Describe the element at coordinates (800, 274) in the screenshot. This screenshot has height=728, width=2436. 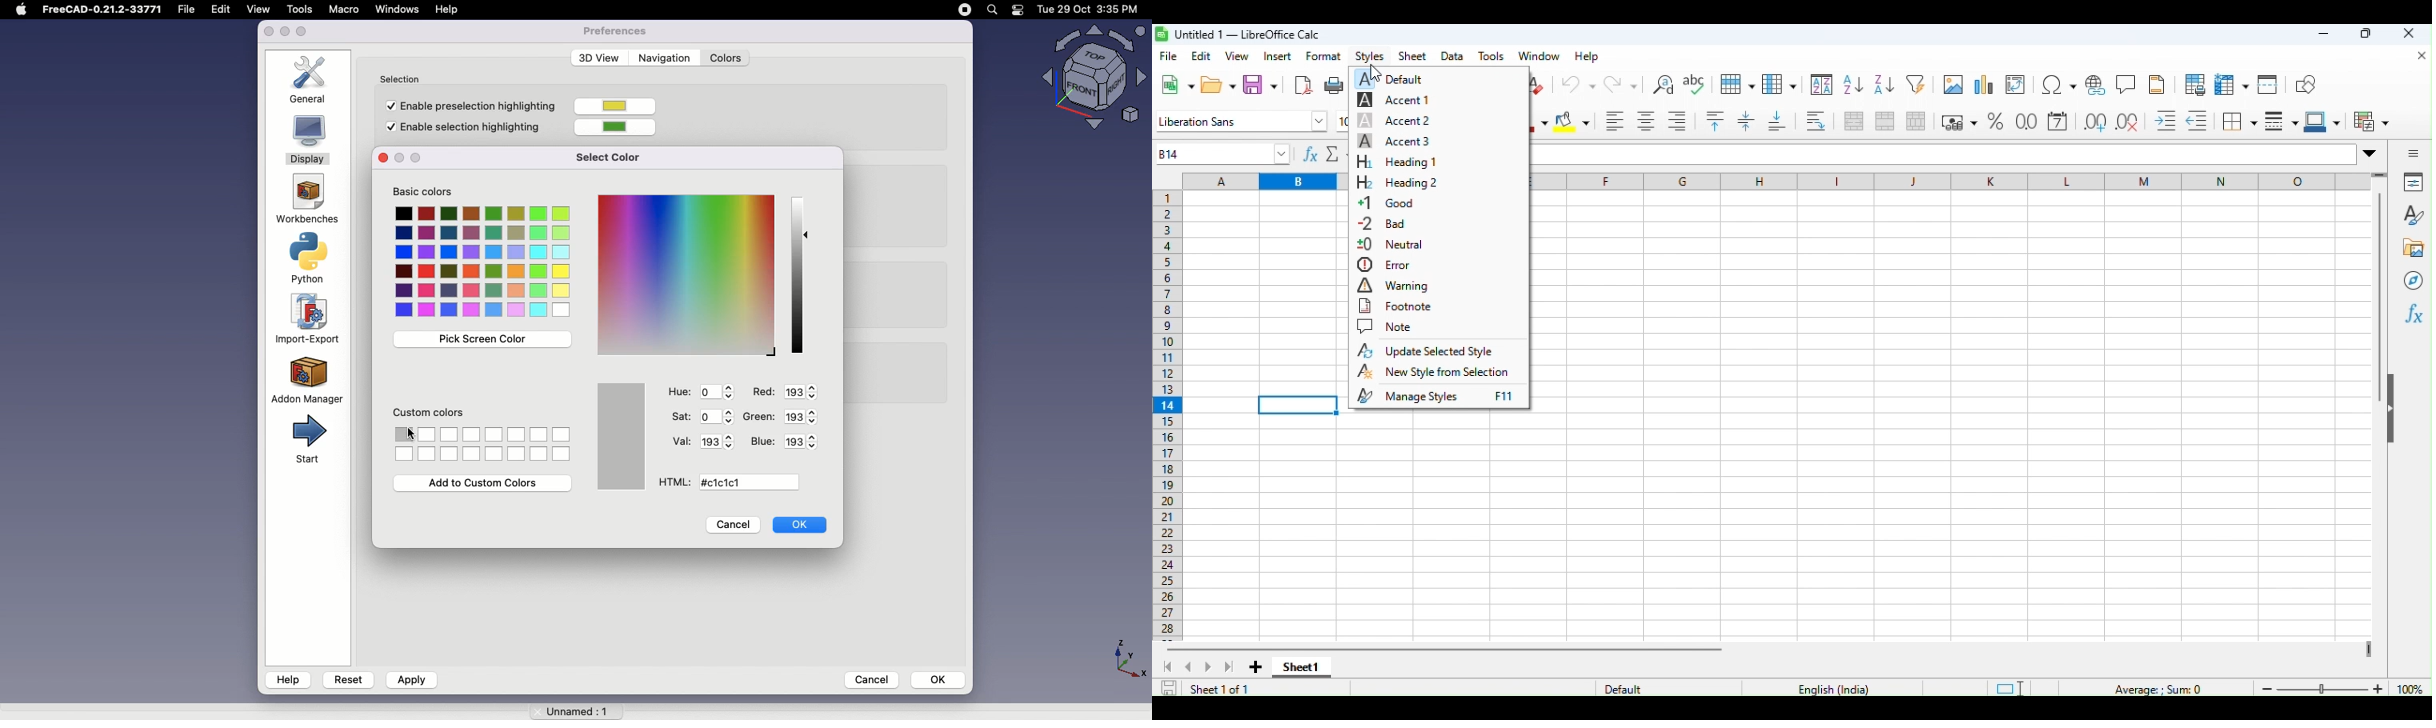
I see `Light/dark` at that location.